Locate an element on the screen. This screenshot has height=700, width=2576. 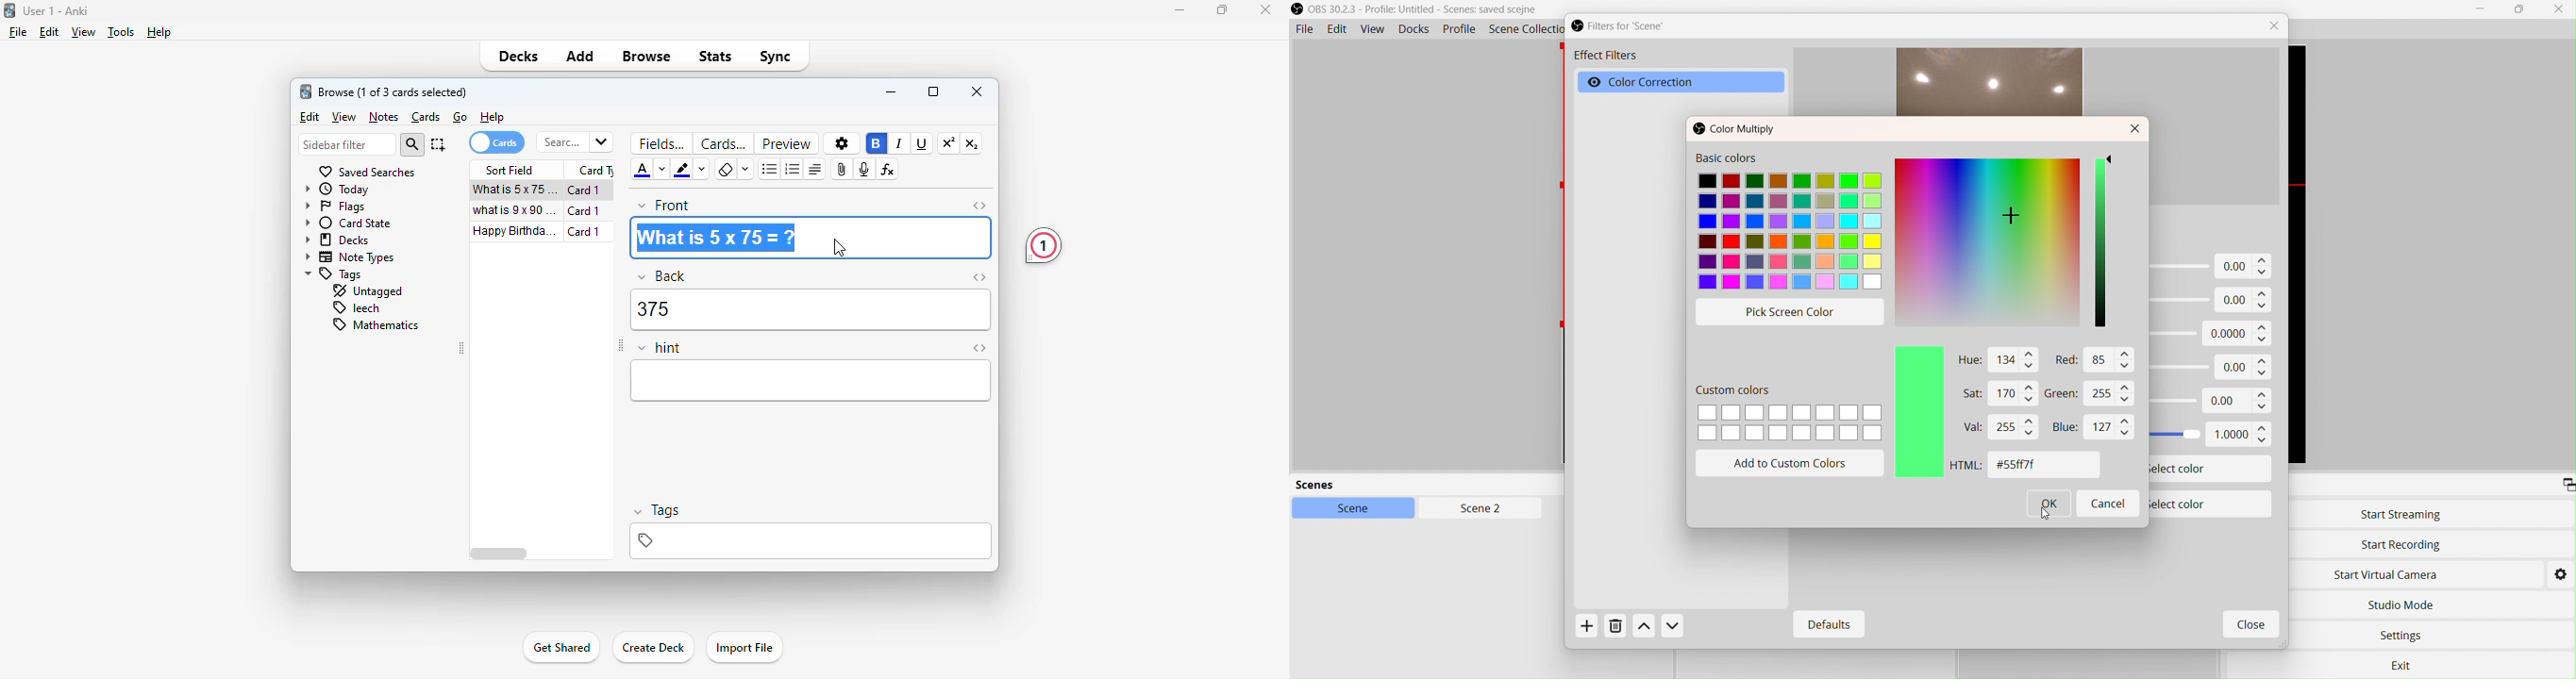
front is located at coordinates (663, 206).